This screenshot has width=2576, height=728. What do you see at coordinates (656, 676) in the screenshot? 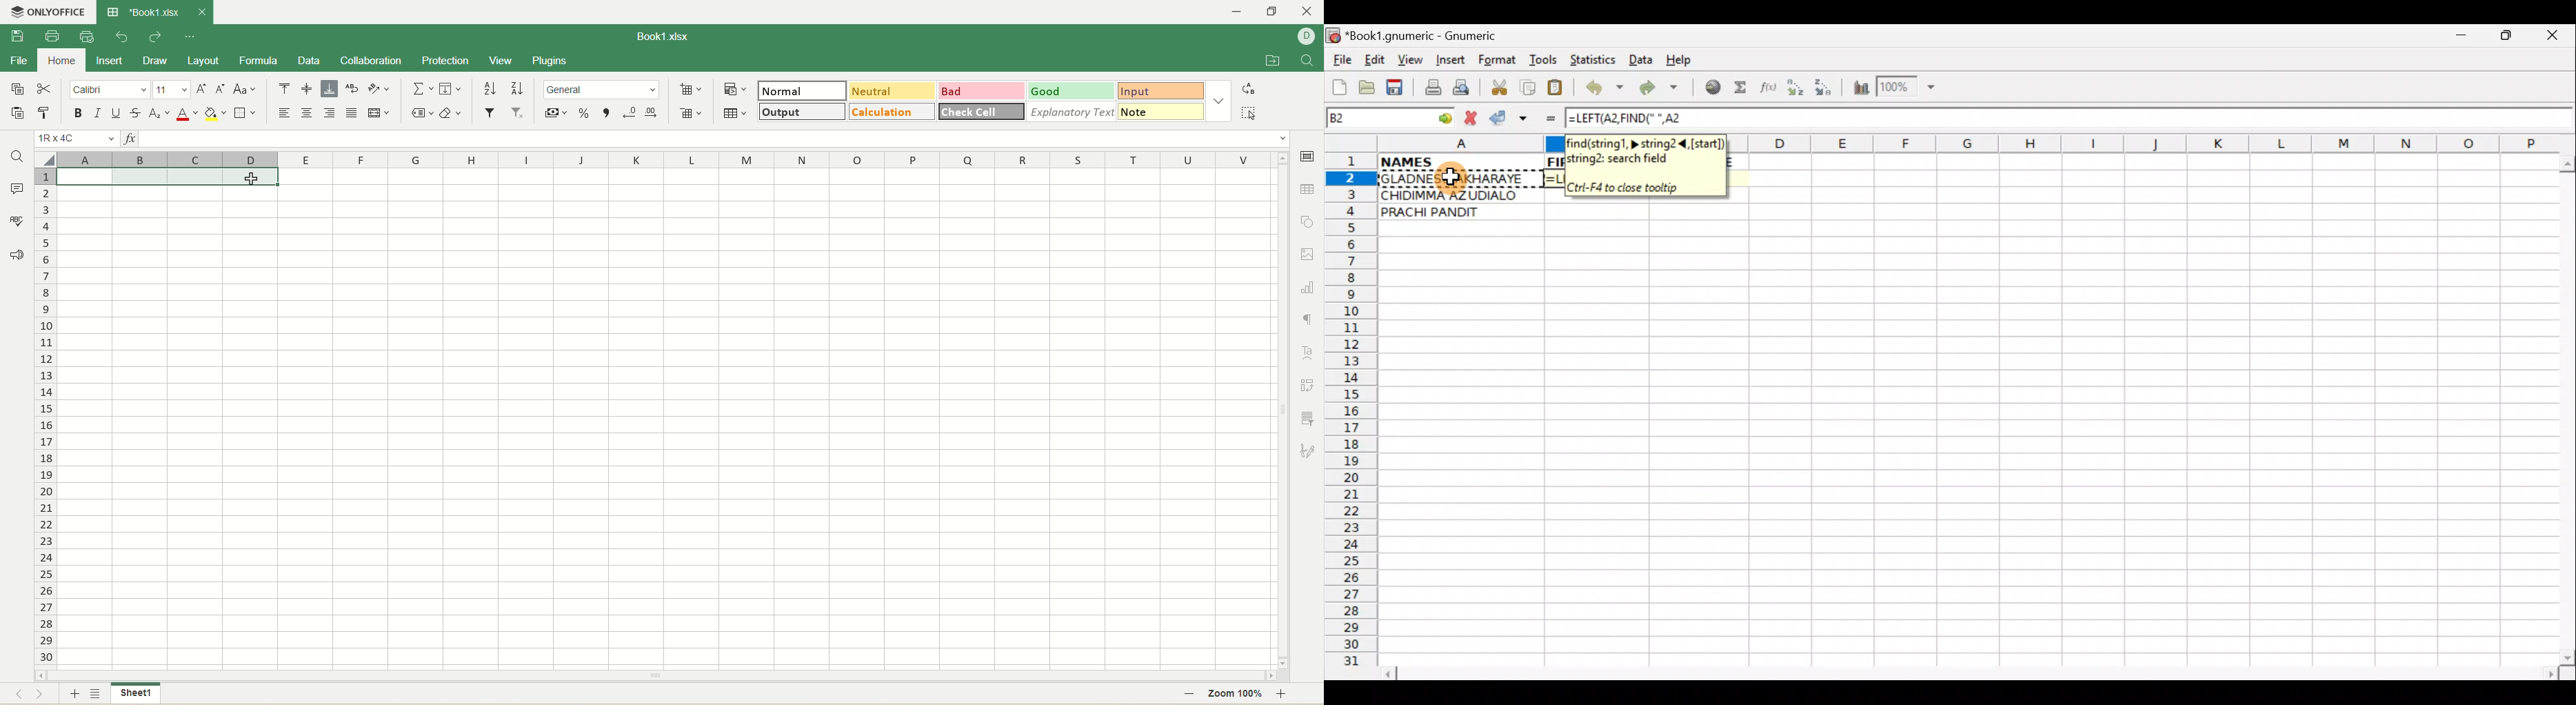
I see `horizontal scroll bar` at bounding box center [656, 676].